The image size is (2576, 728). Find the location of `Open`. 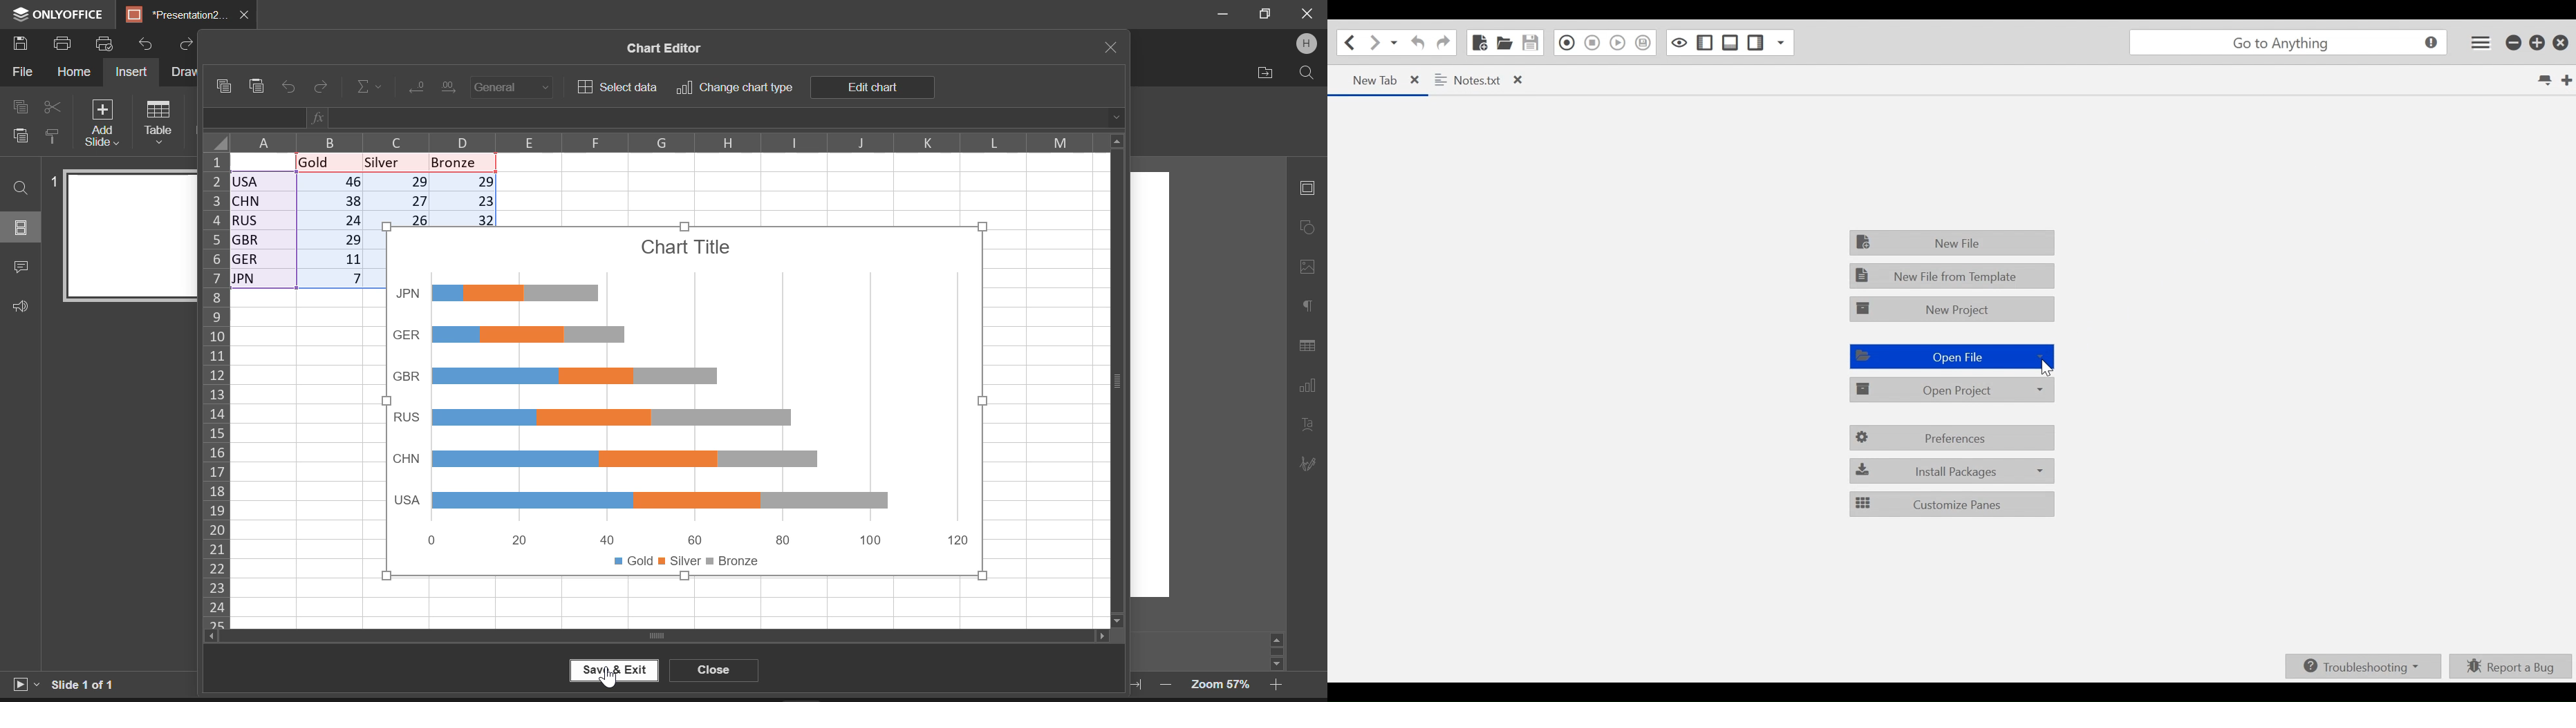

Open is located at coordinates (1505, 43).